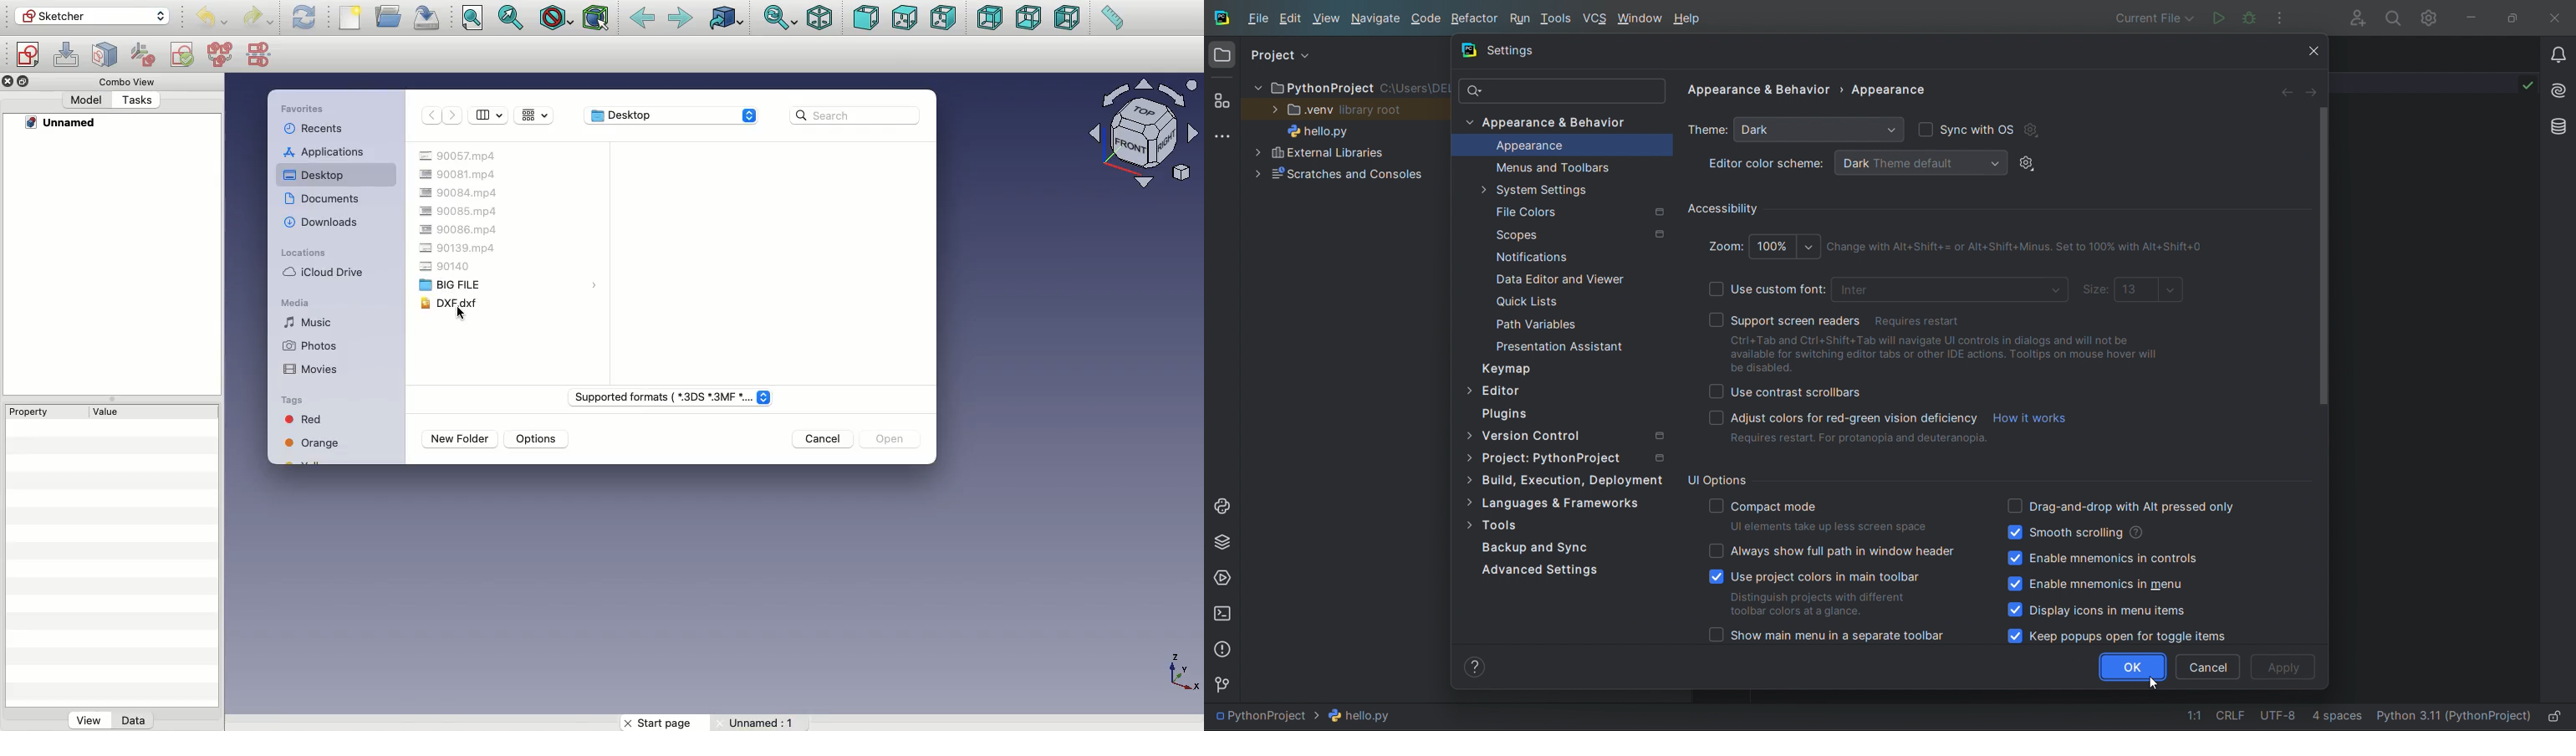  Describe the element at coordinates (989, 18) in the screenshot. I see `Rear` at that location.